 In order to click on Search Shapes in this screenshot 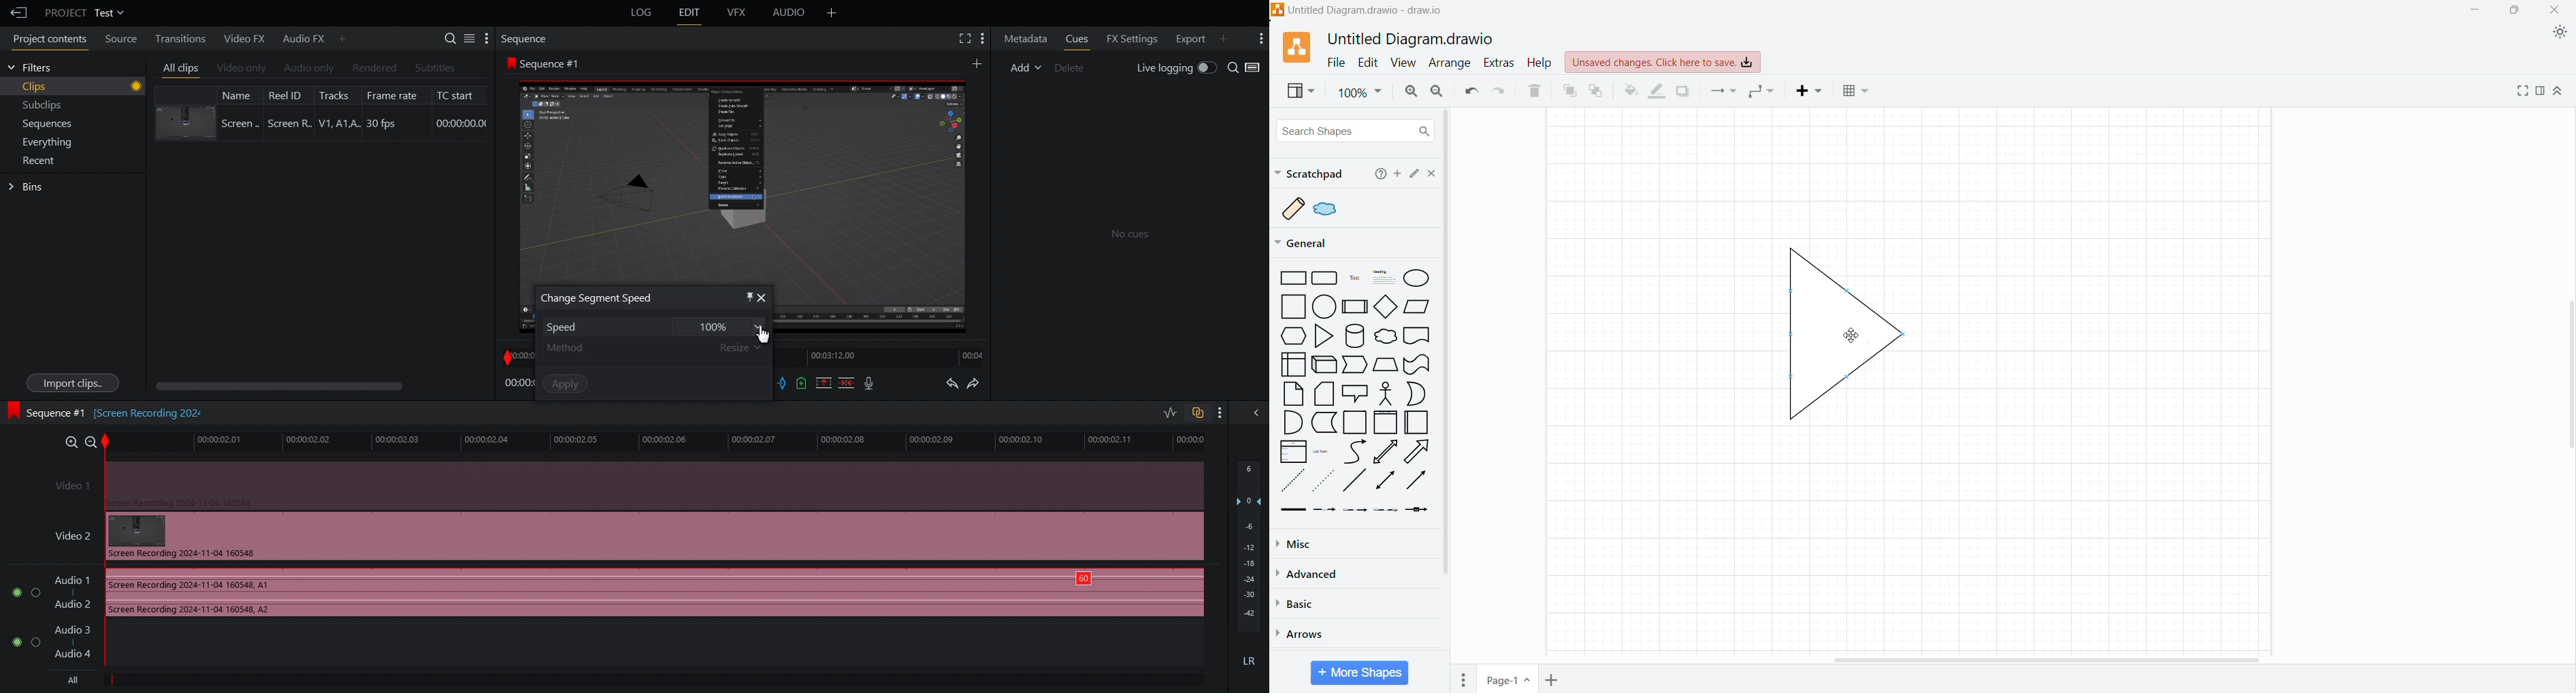, I will do `click(1354, 131)`.